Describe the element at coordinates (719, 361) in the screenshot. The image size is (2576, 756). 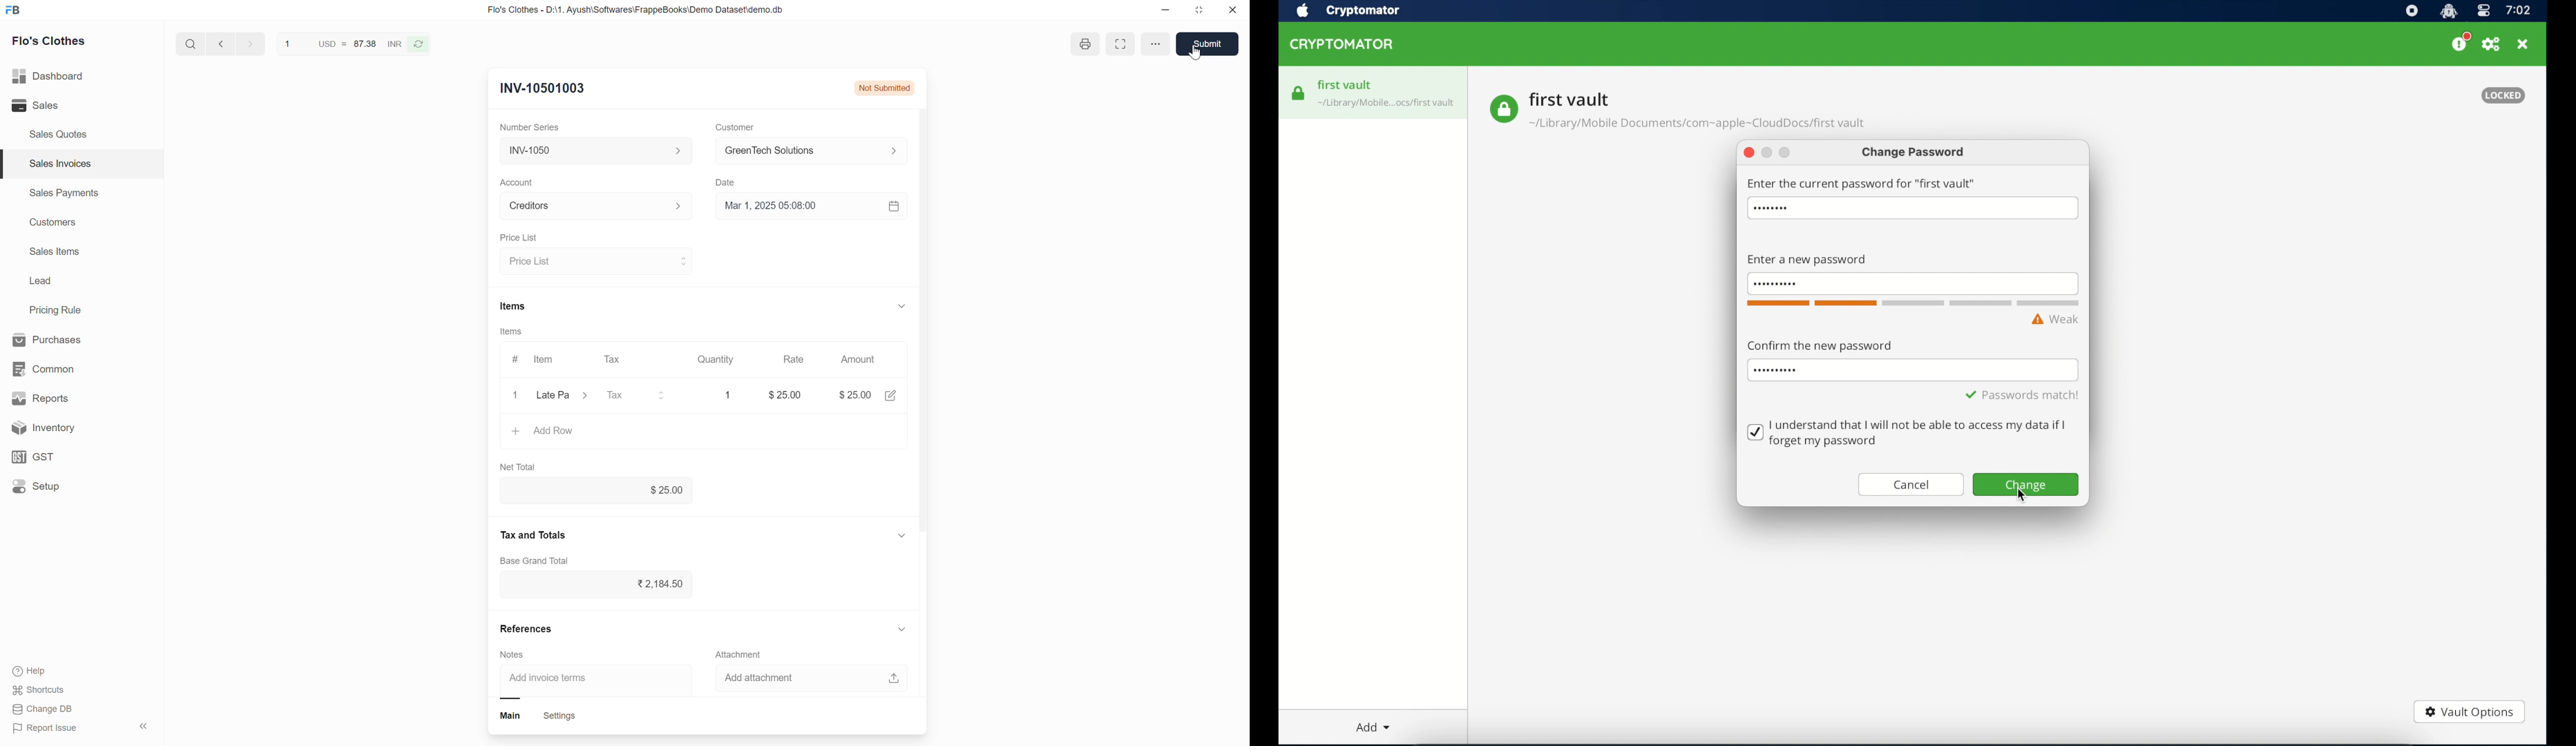
I see `Quantity` at that location.